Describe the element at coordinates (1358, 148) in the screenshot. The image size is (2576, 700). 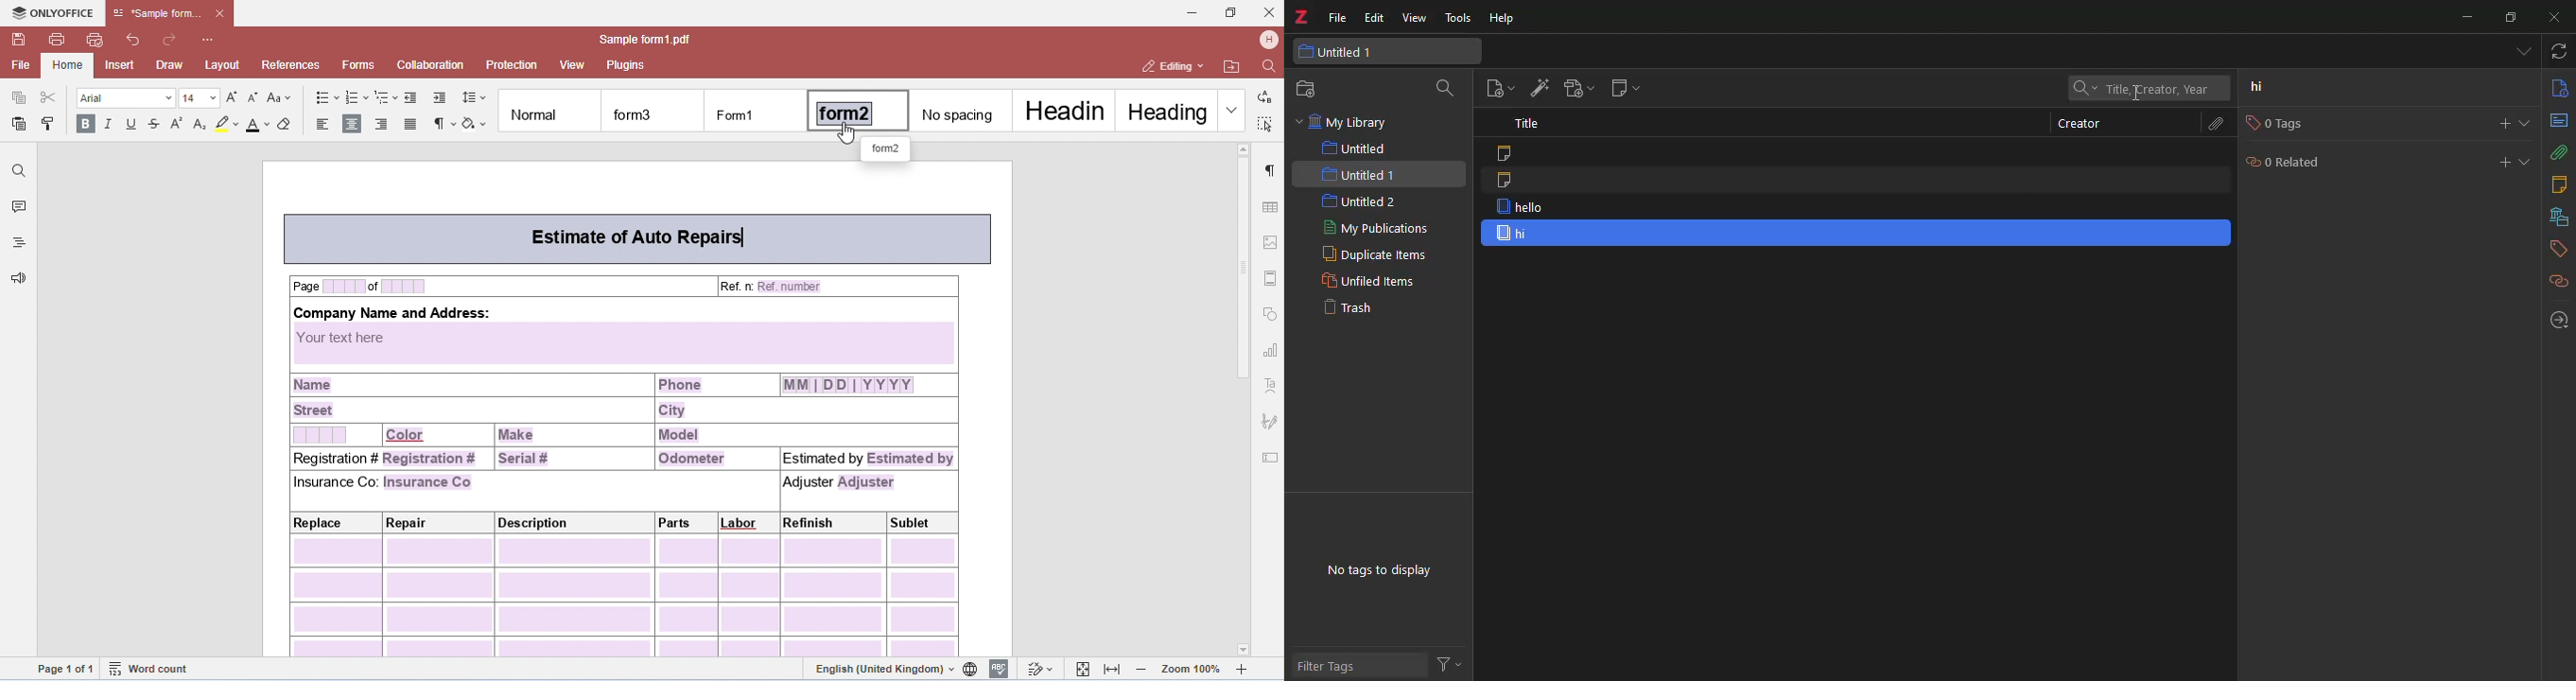
I see `untitled` at that location.